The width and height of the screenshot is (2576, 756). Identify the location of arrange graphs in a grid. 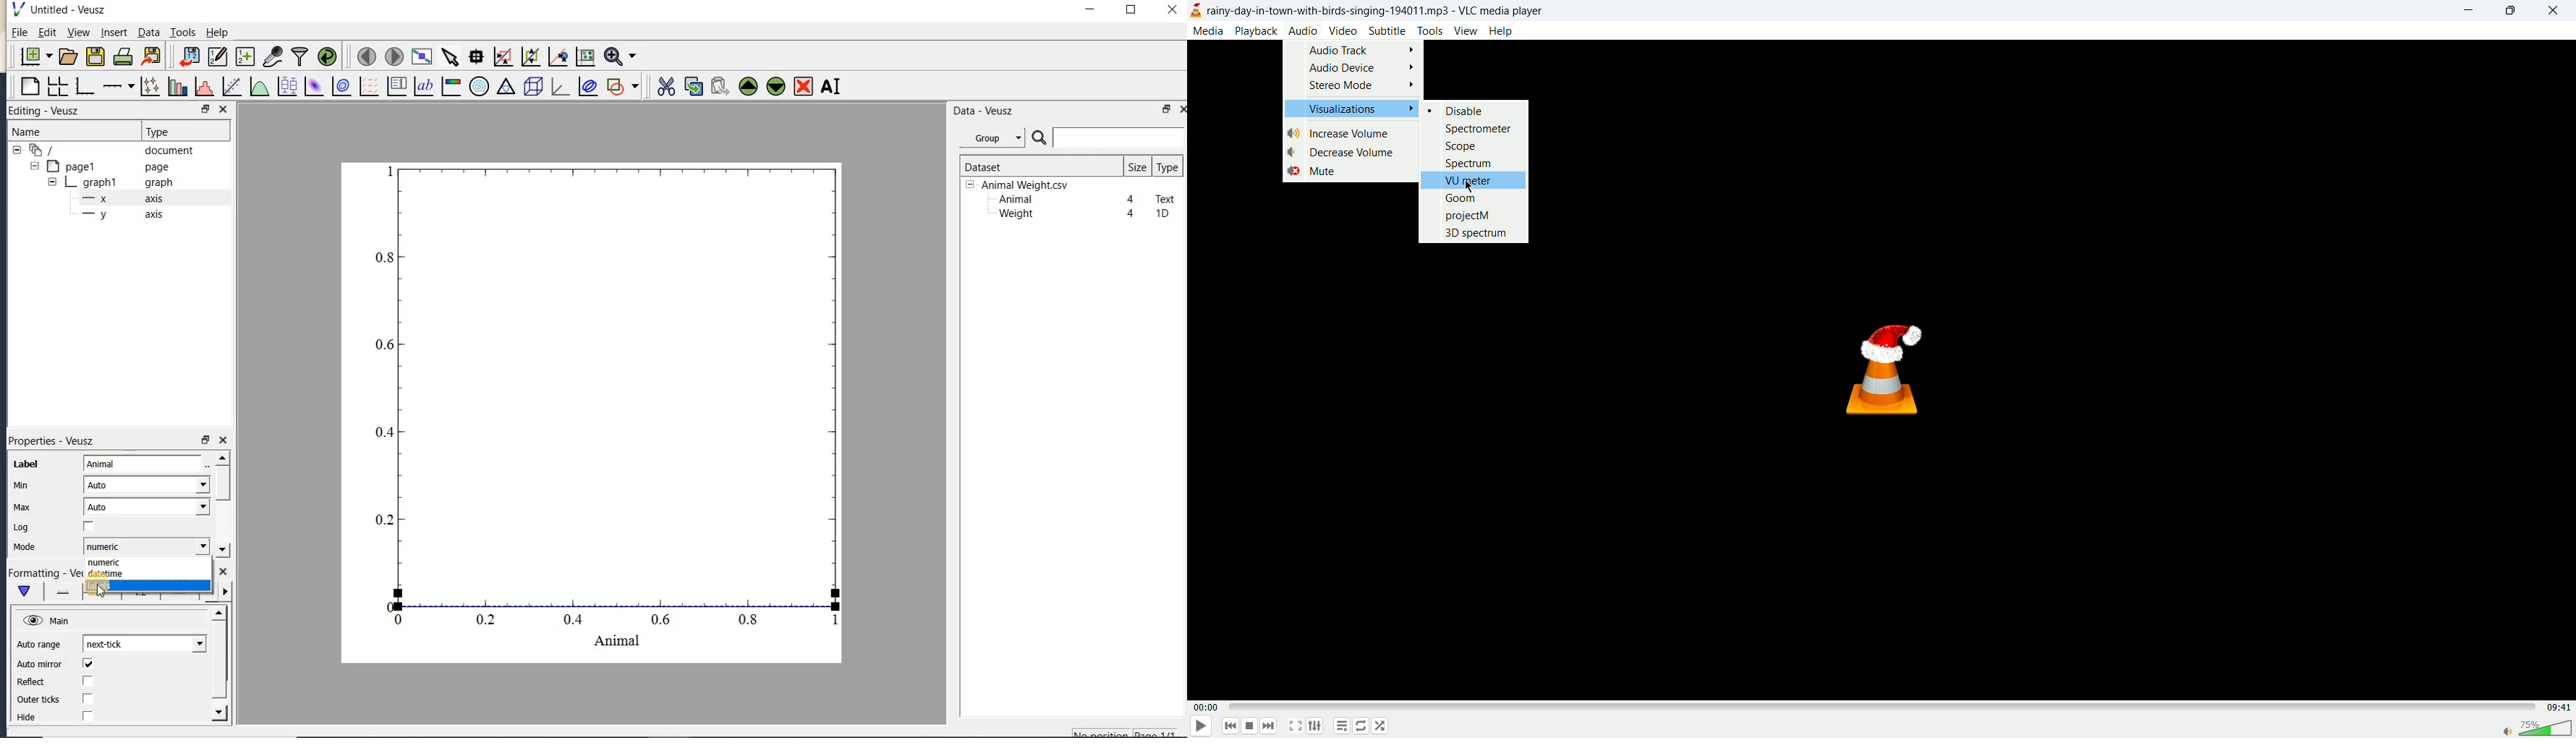
(57, 86).